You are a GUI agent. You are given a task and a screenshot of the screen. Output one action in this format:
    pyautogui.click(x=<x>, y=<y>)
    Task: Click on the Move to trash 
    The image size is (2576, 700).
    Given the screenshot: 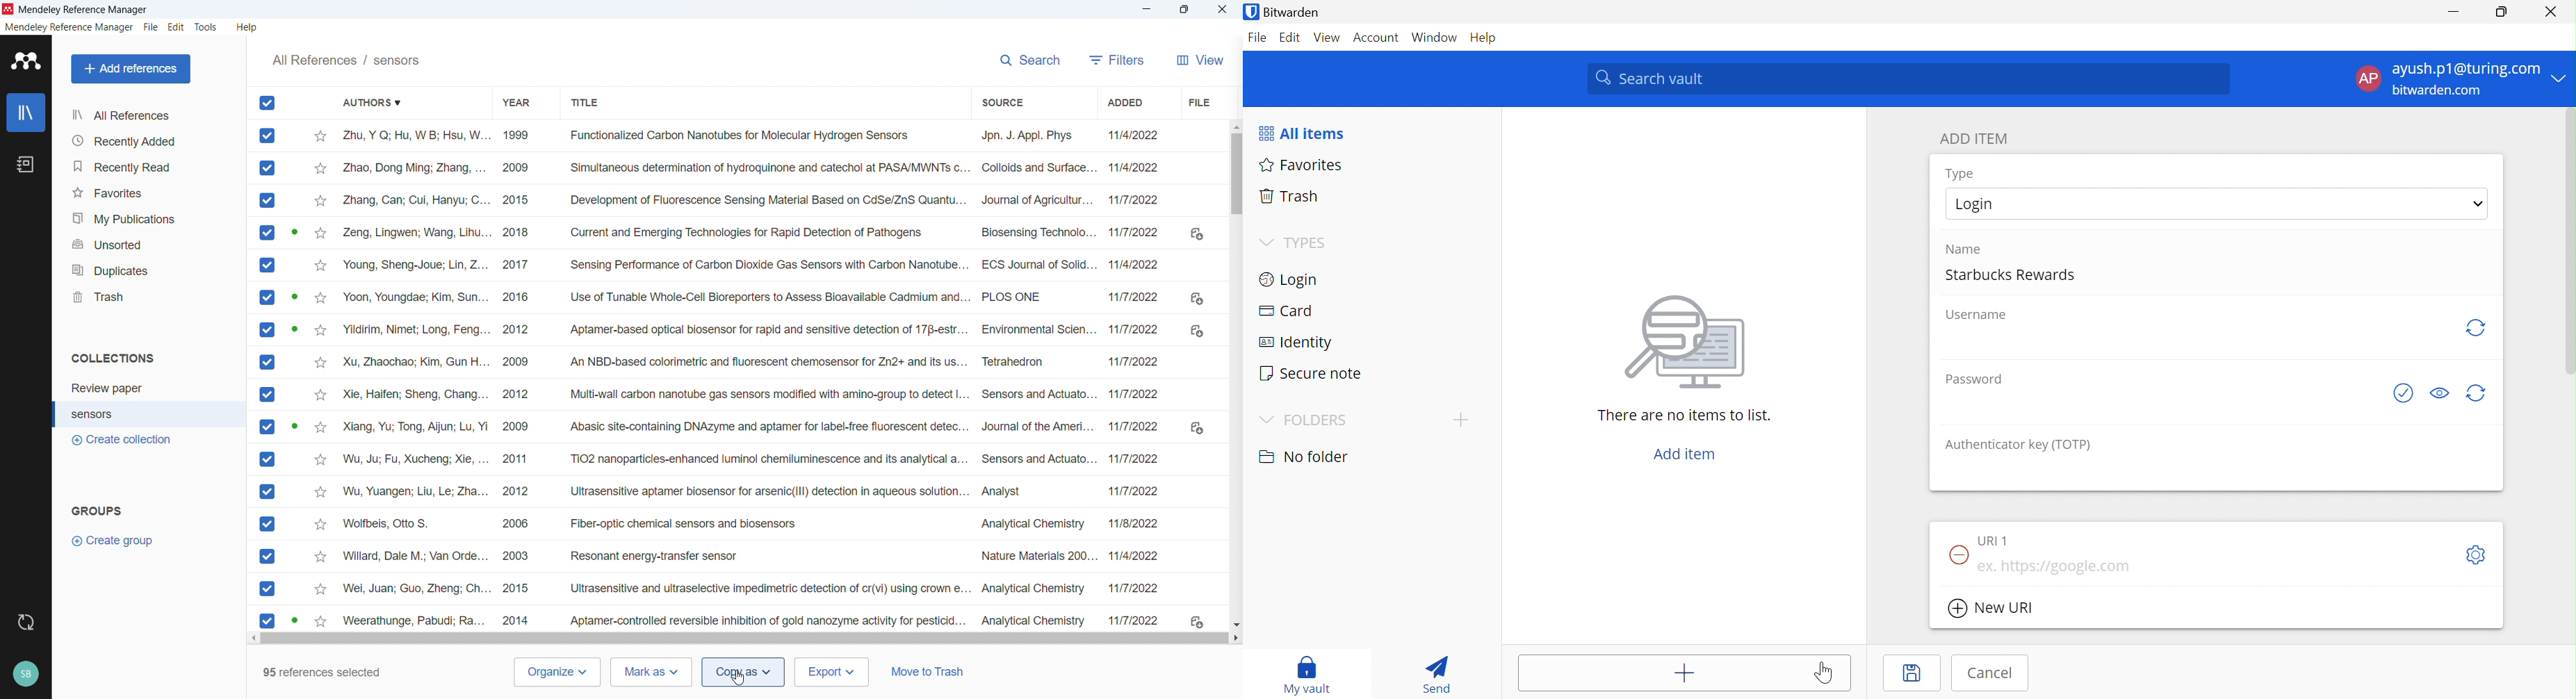 What is the action you would take?
    pyautogui.click(x=932, y=671)
    